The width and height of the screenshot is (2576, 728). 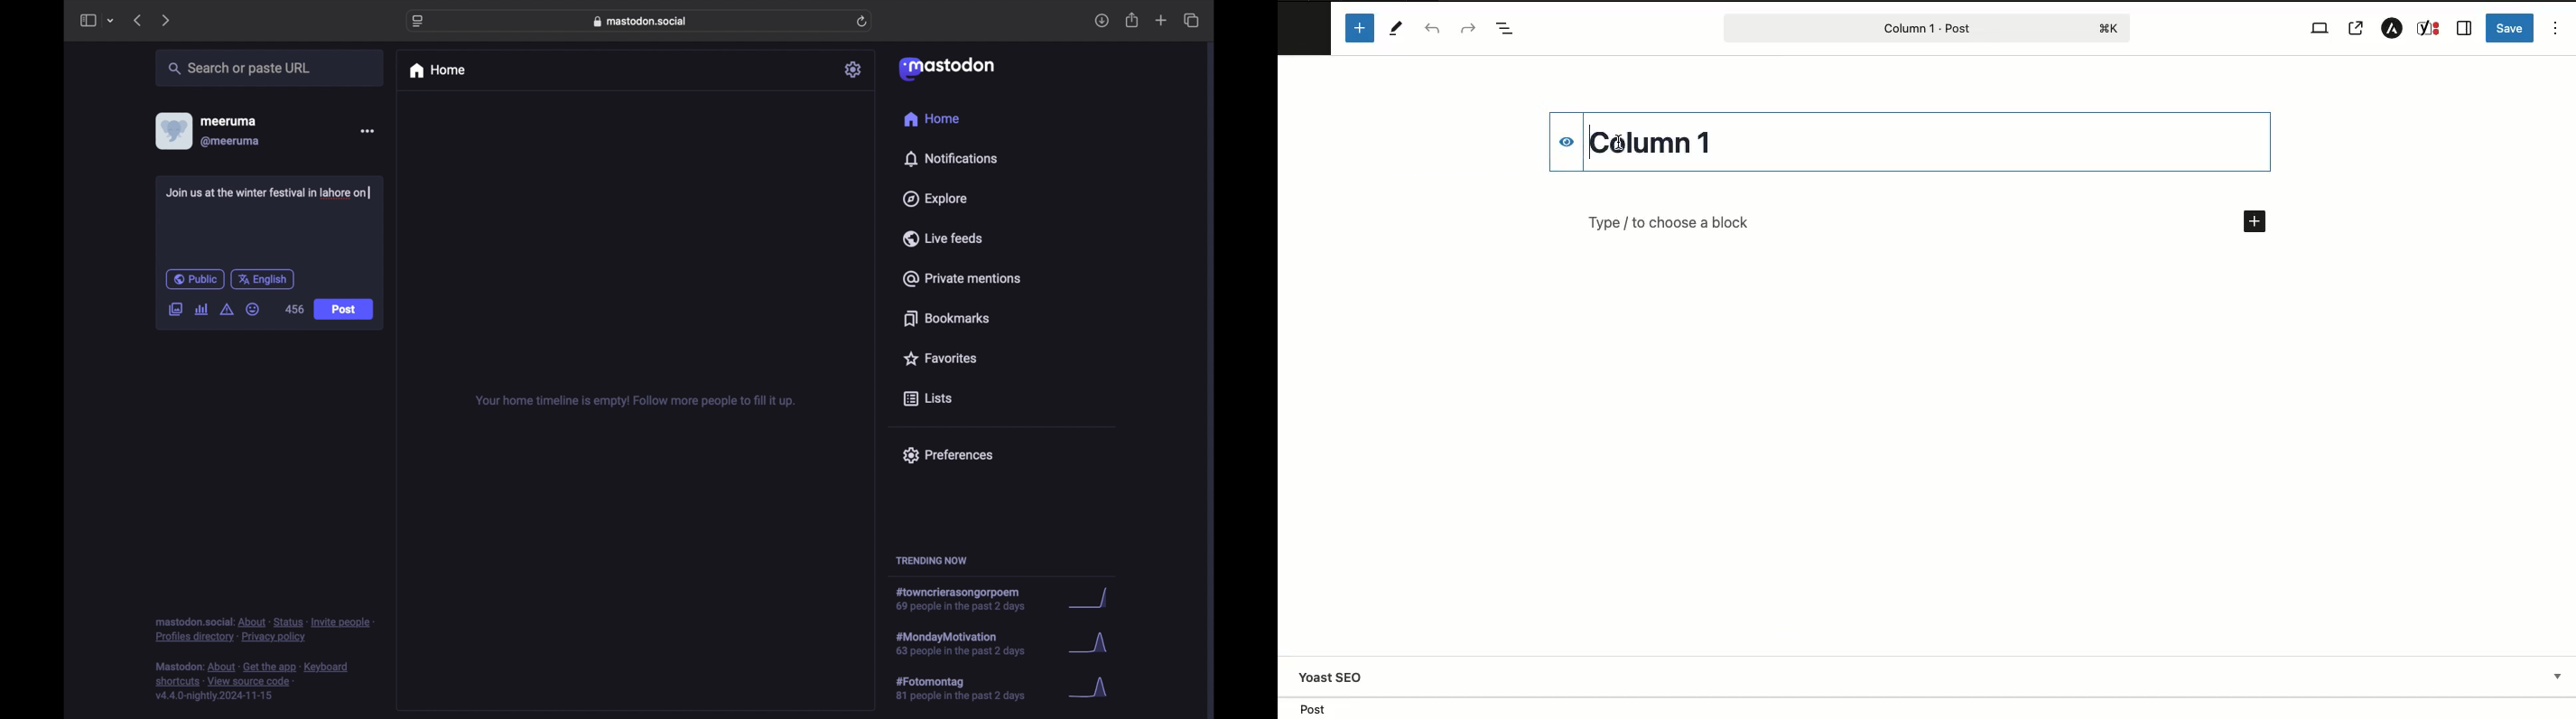 What do you see at coordinates (1093, 688) in the screenshot?
I see `graph` at bounding box center [1093, 688].